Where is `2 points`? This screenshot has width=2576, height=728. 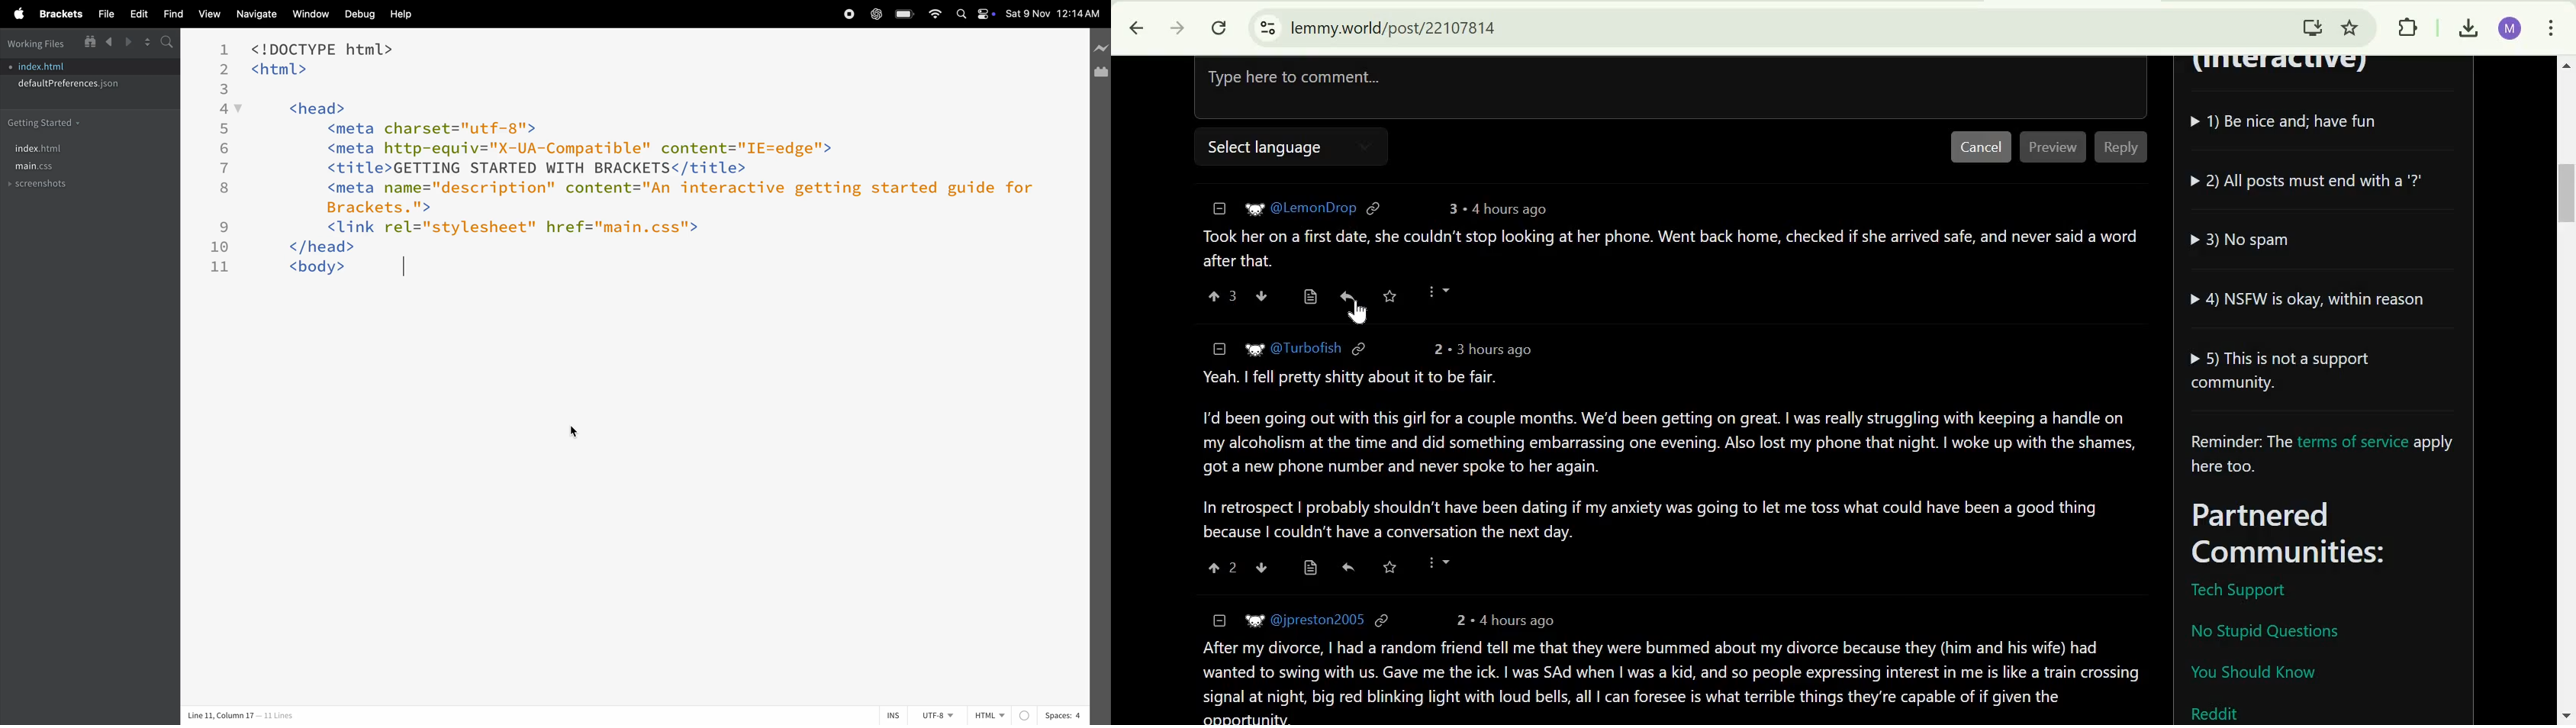
2 points is located at coordinates (1436, 348).